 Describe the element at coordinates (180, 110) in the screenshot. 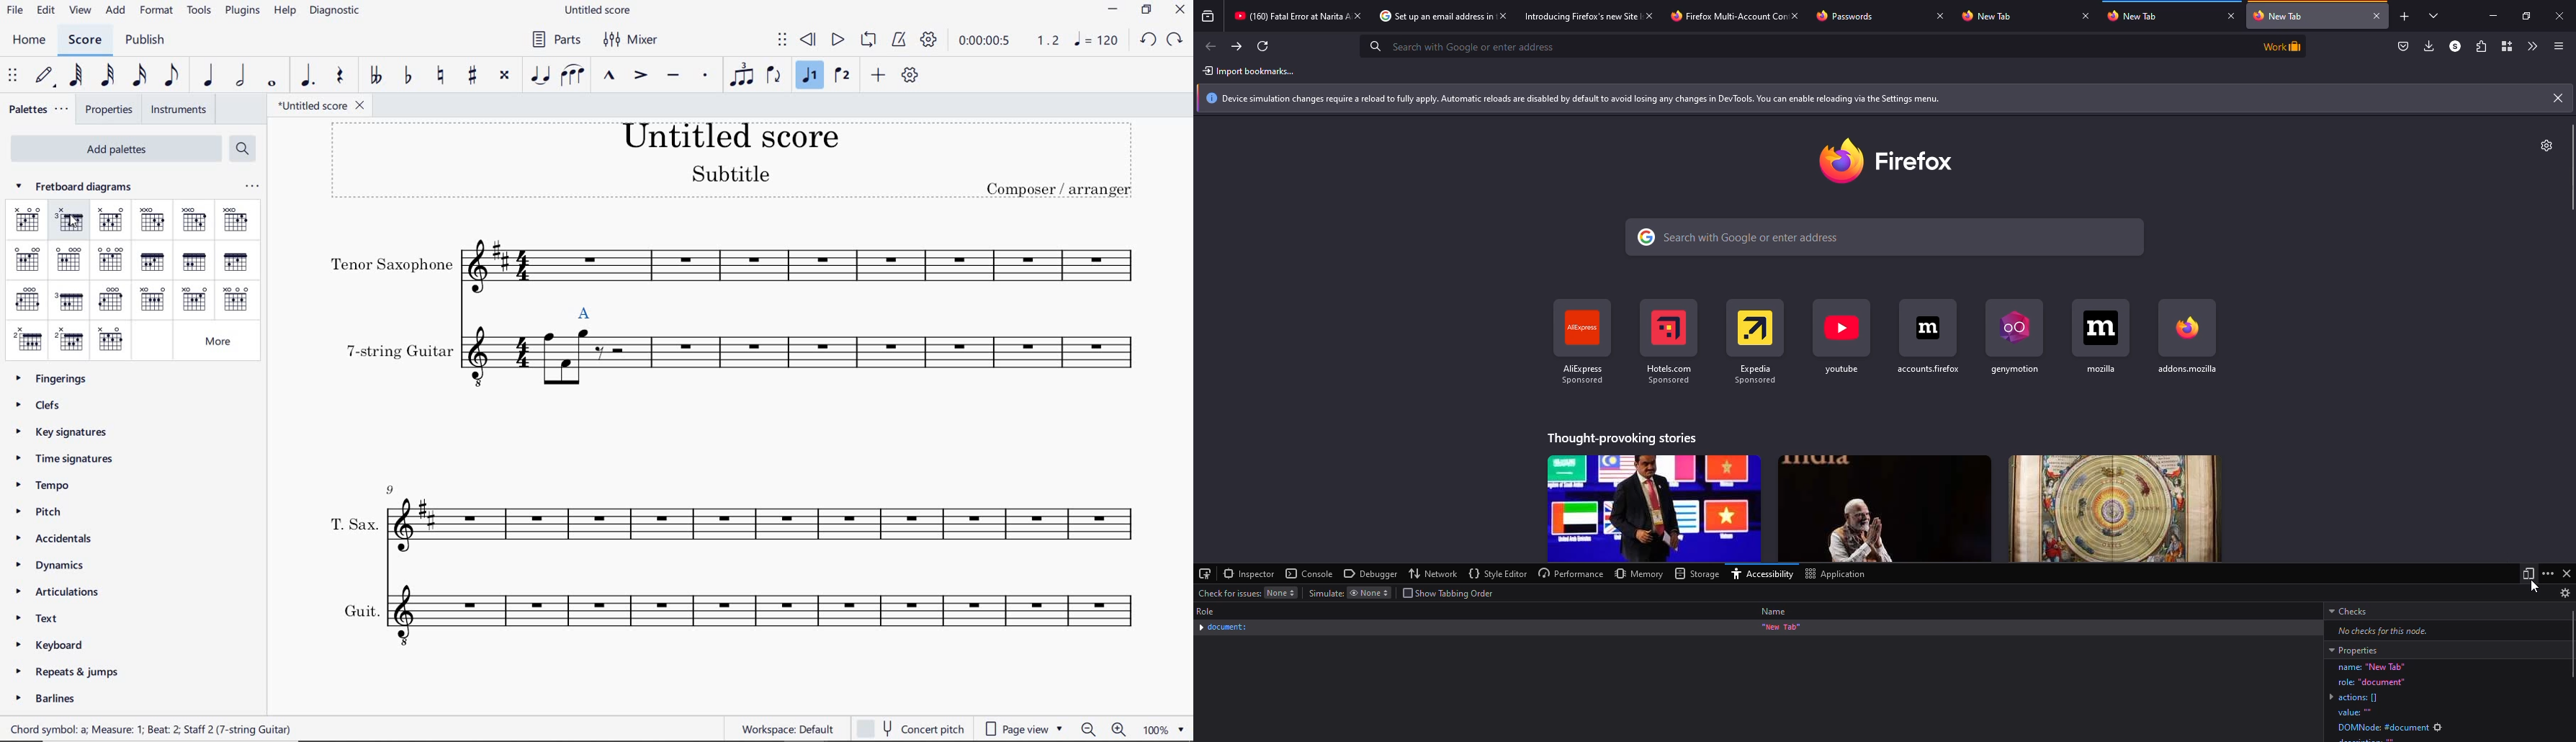

I see `INSTRUMENTS` at that location.